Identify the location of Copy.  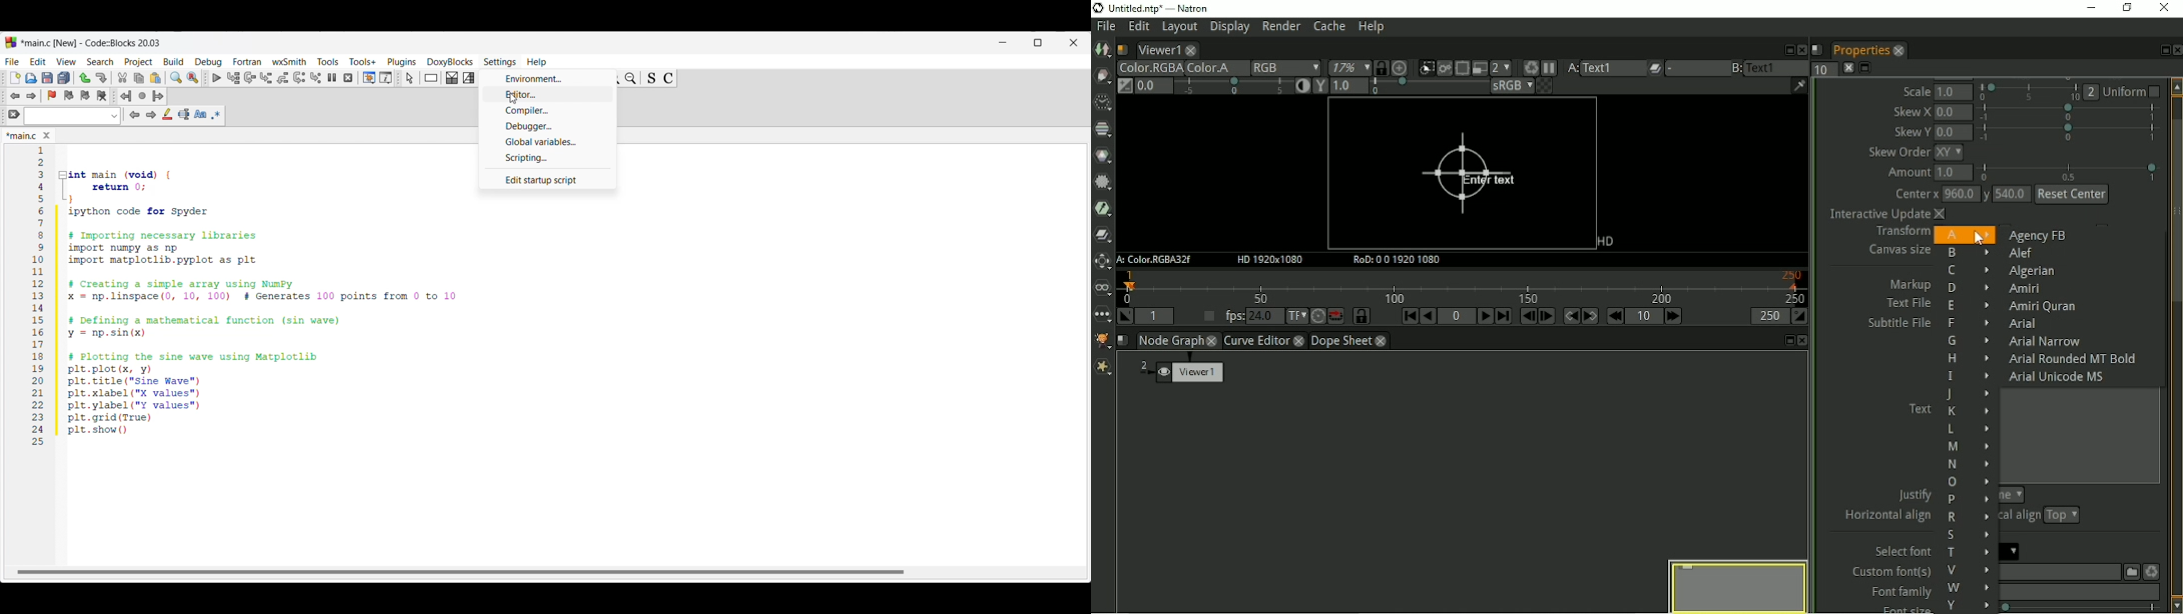
(139, 78).